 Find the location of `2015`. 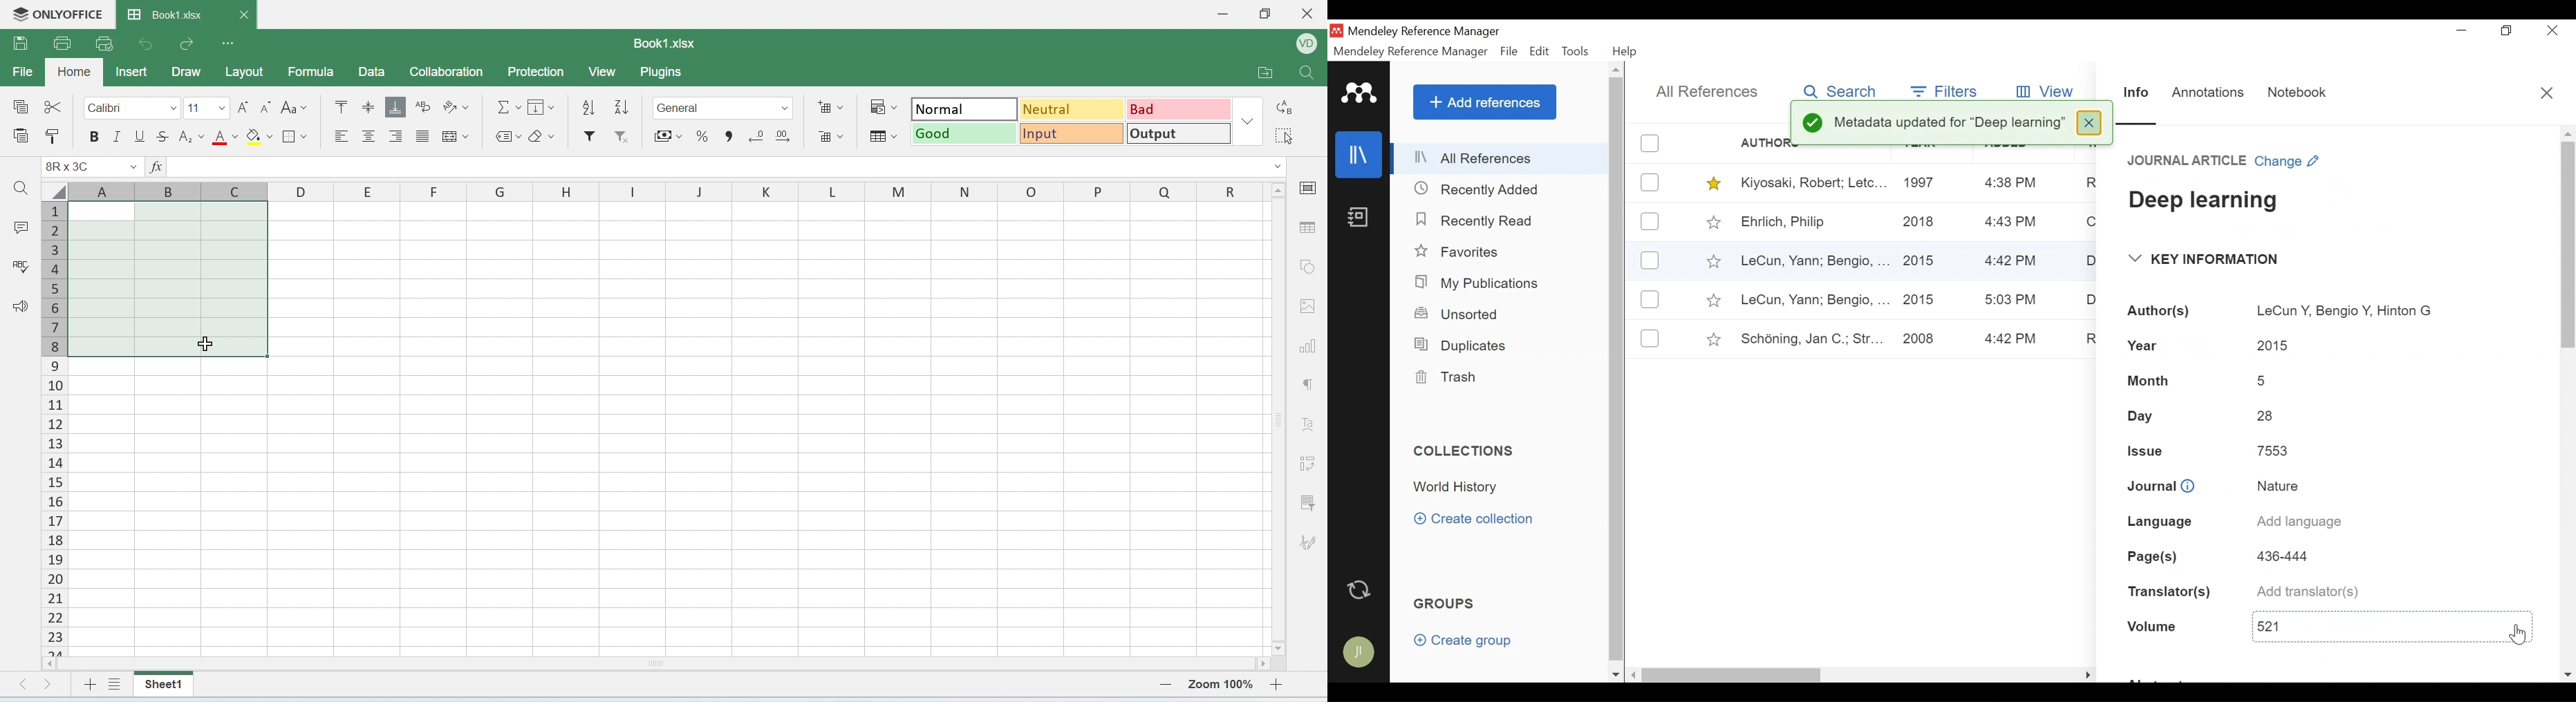

2015 is located at coordinates (1923, 255).